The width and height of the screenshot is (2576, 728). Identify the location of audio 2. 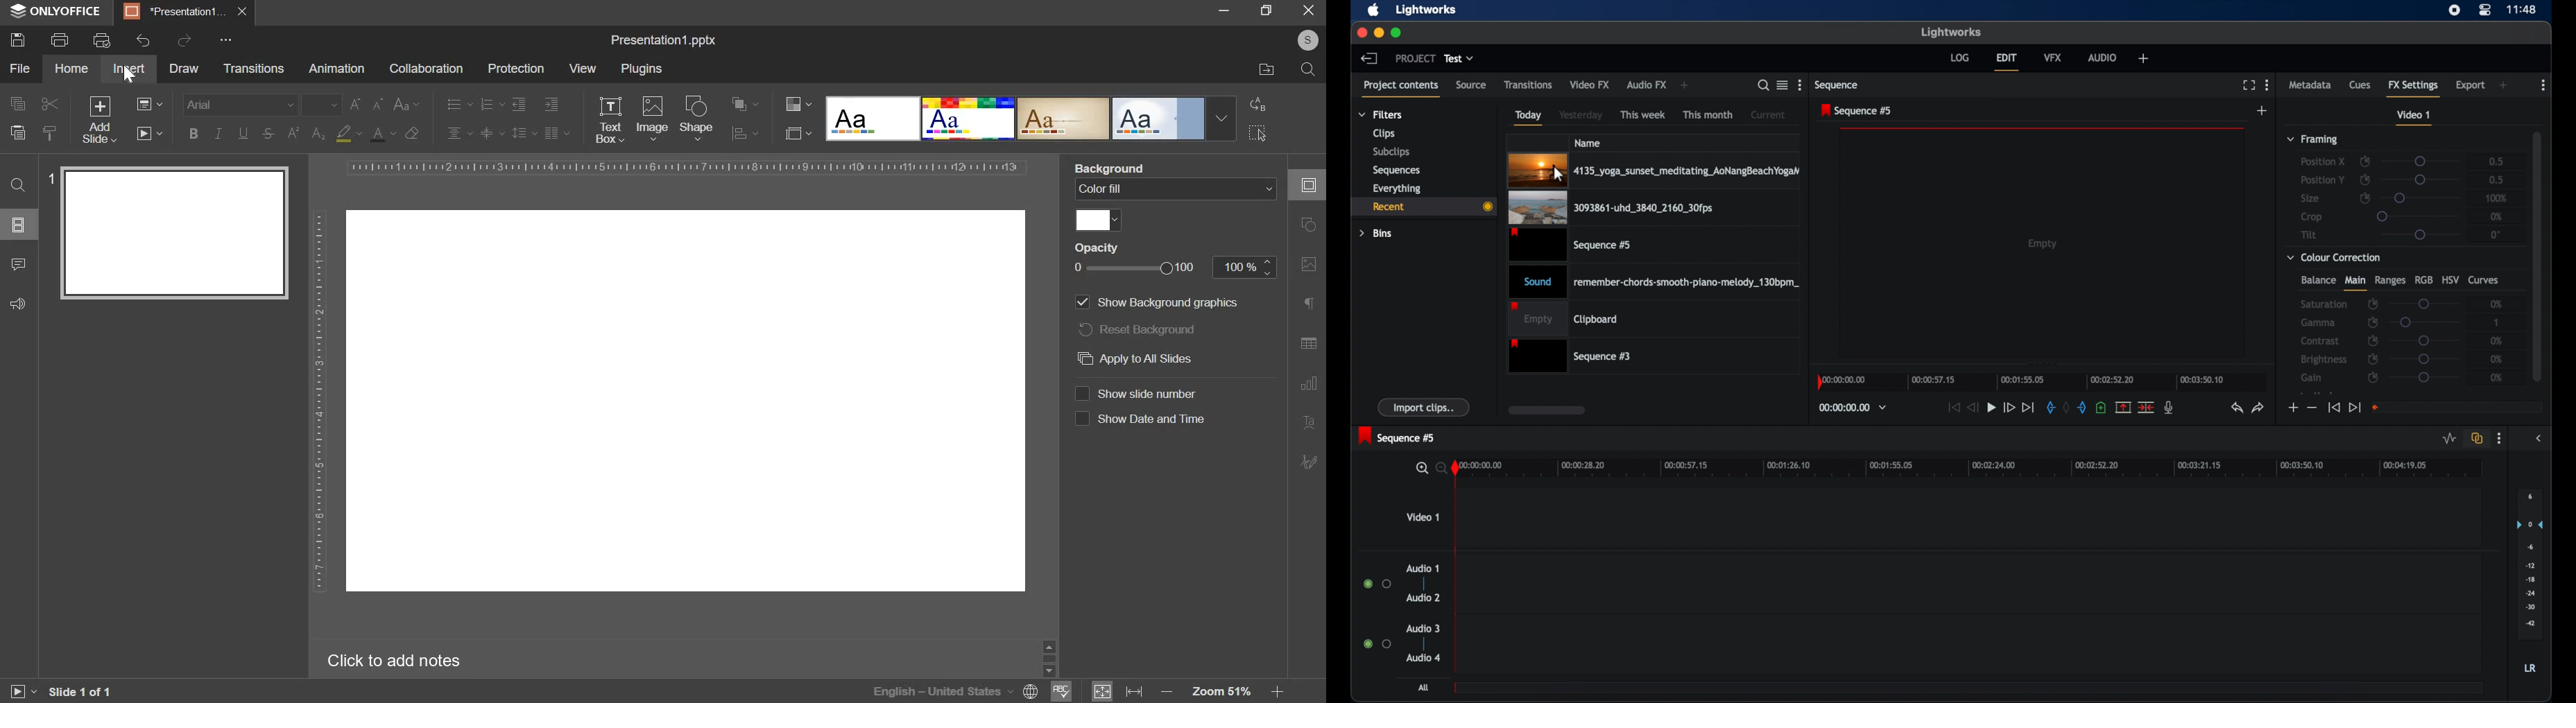
(1423, 598).